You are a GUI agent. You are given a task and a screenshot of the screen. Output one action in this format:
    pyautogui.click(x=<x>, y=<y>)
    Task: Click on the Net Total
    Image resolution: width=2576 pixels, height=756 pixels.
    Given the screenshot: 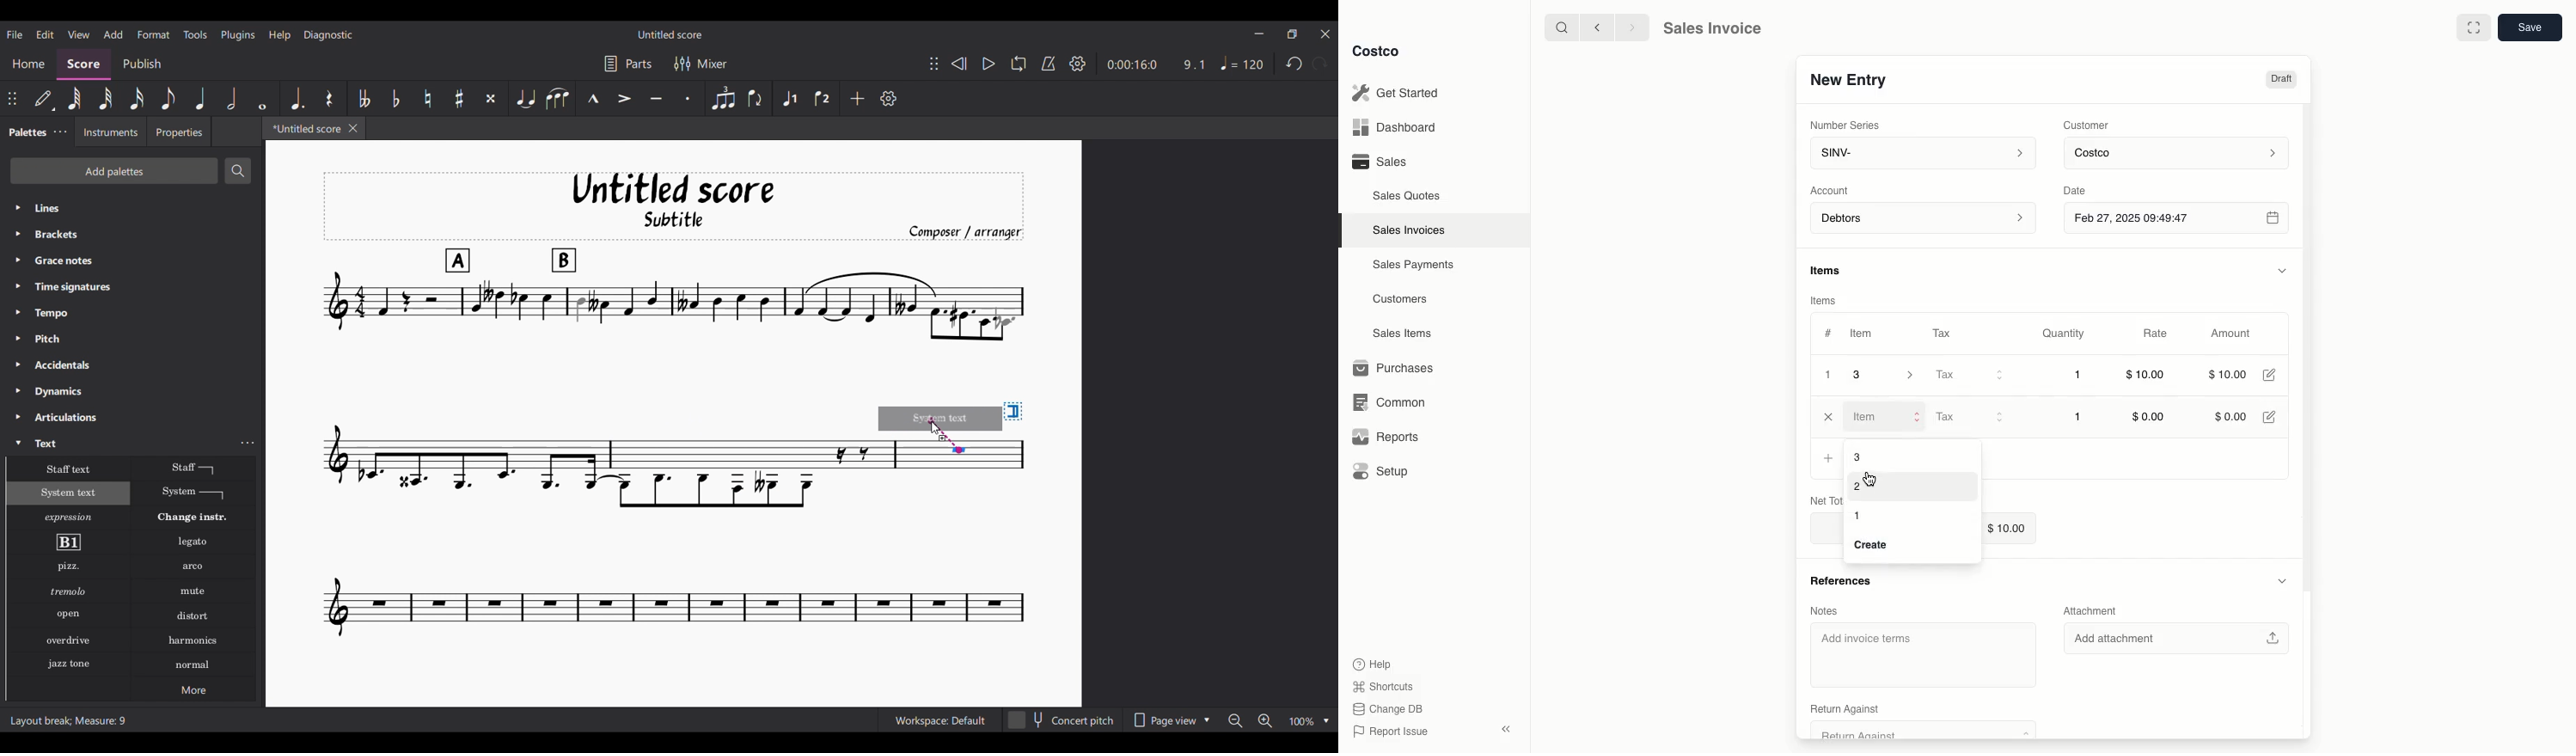 What is the action you would take?
    pyautogui.click(x=1825, y=500)
    